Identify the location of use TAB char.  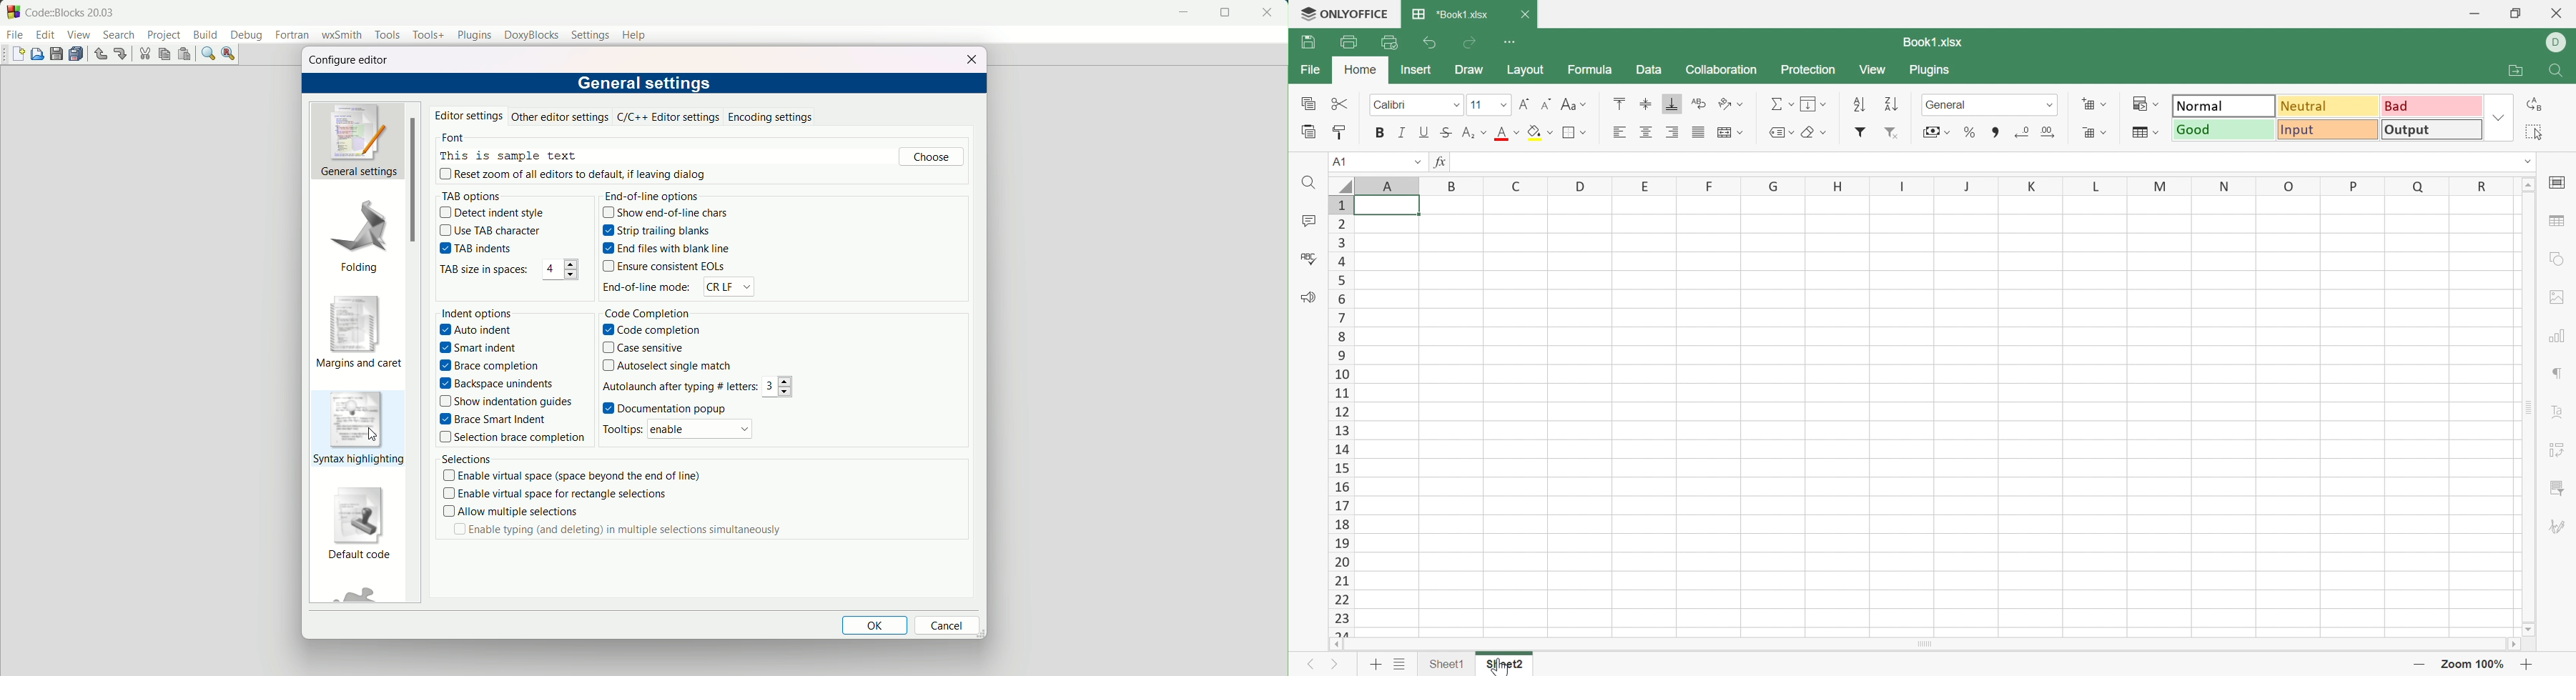
(490, 230).